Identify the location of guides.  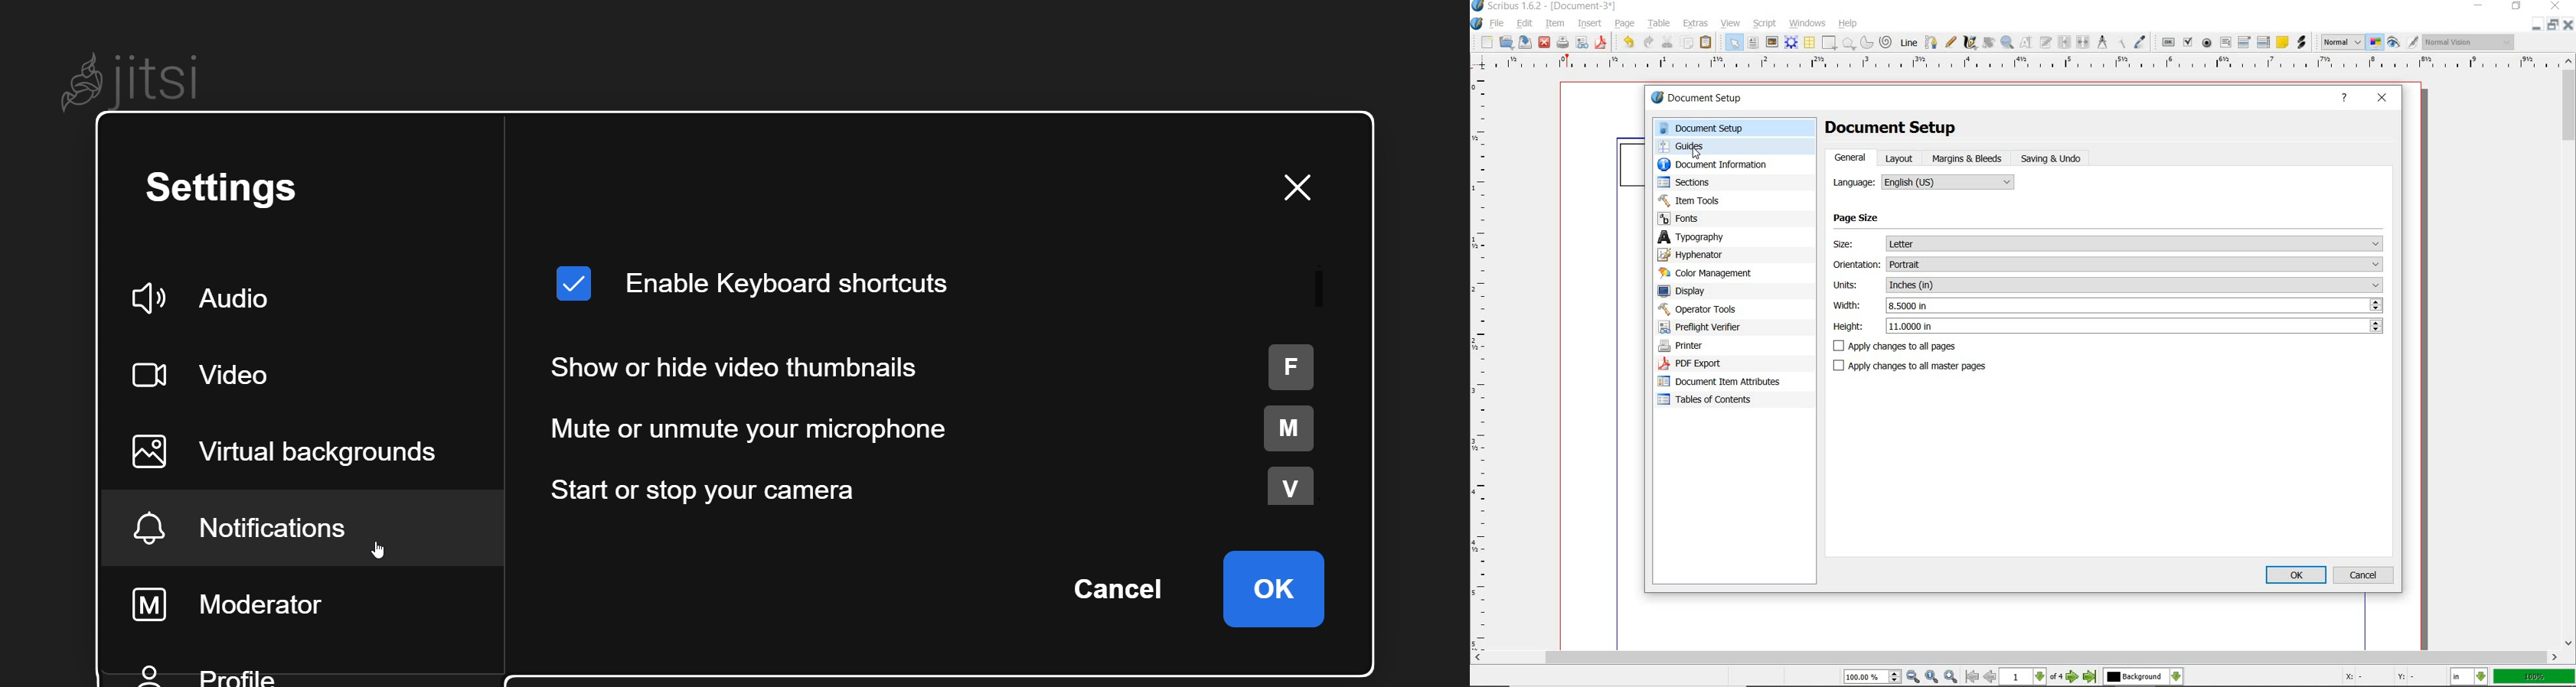
(1733, 147).